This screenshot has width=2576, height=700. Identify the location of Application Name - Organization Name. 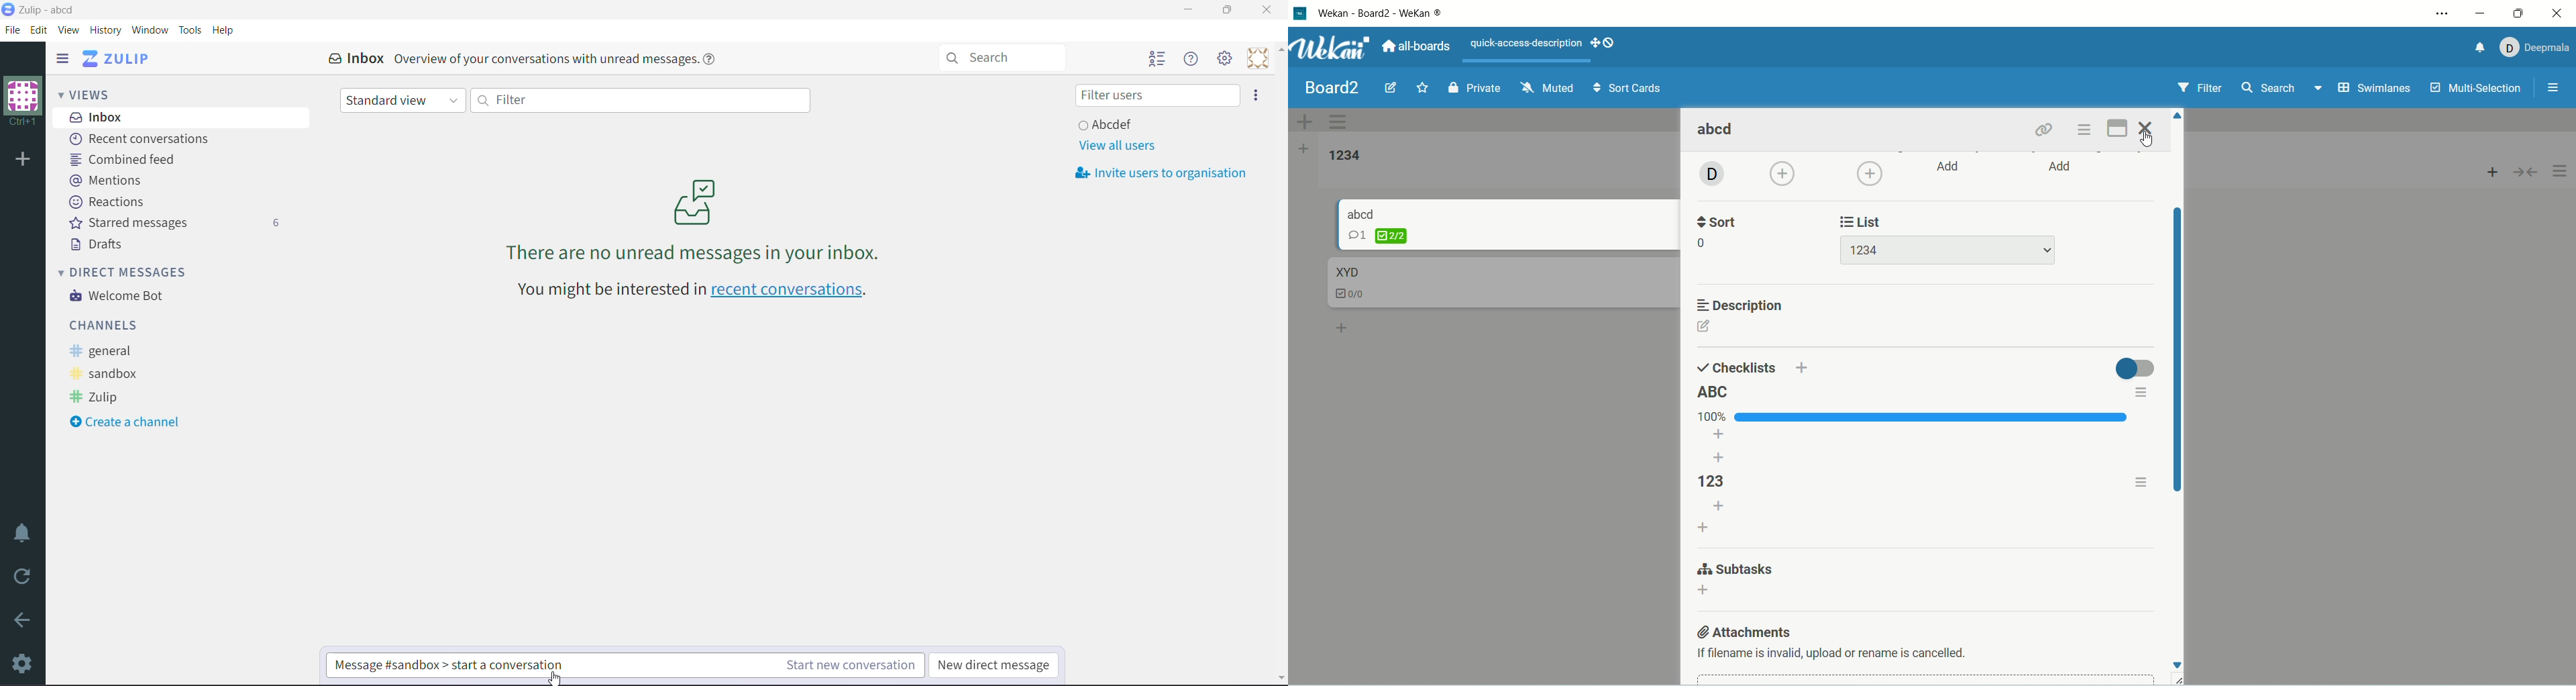
(56, 9).